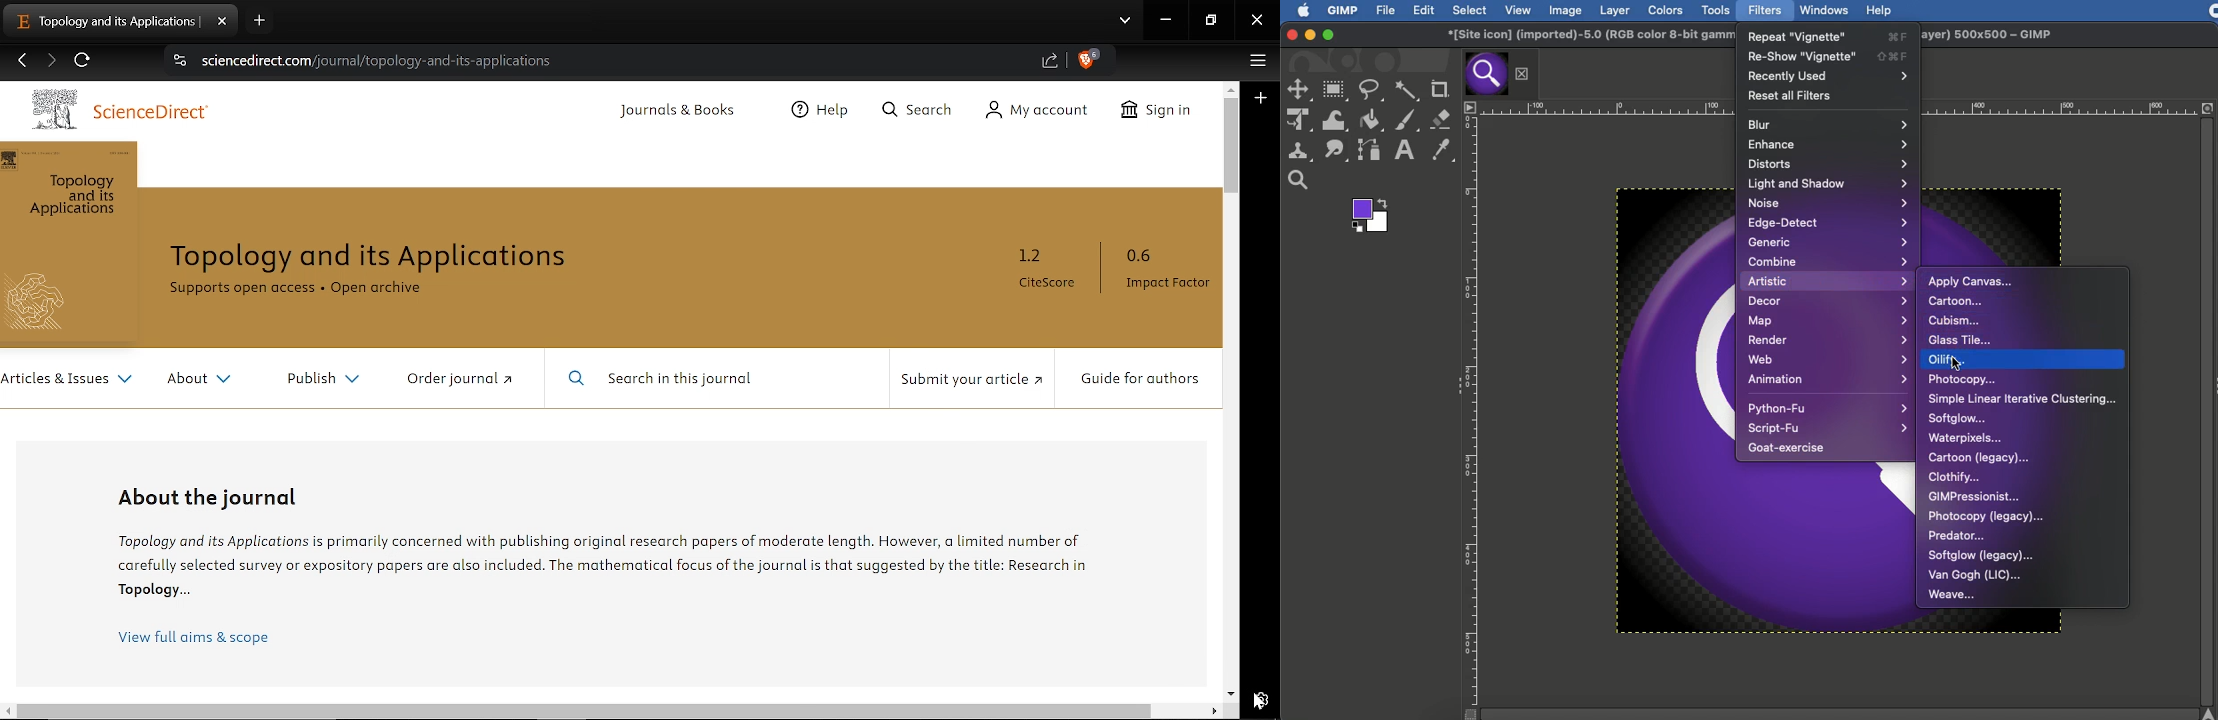  What do you see at coordinates (1963, 380) in the screenshot?
I see `Photocopy` at bounding box center [1963, 380].